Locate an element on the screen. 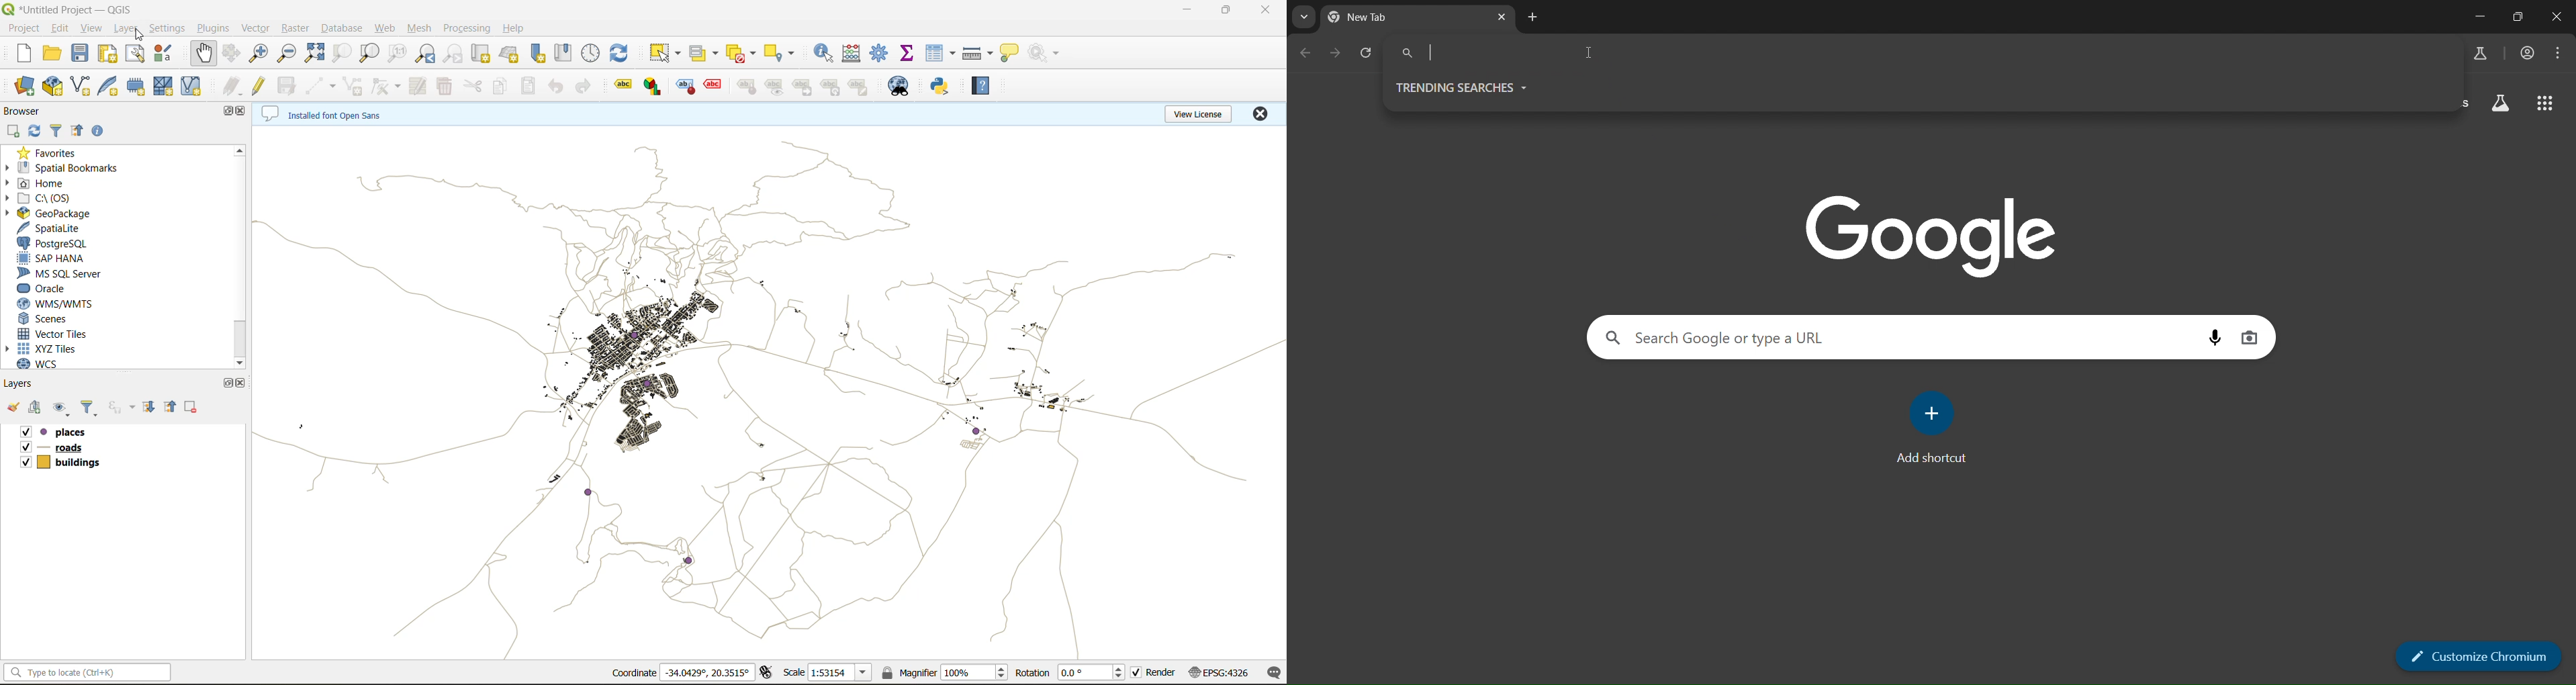 This screenshot has height=700, width=2576. add is located at coordinates (33, 409).